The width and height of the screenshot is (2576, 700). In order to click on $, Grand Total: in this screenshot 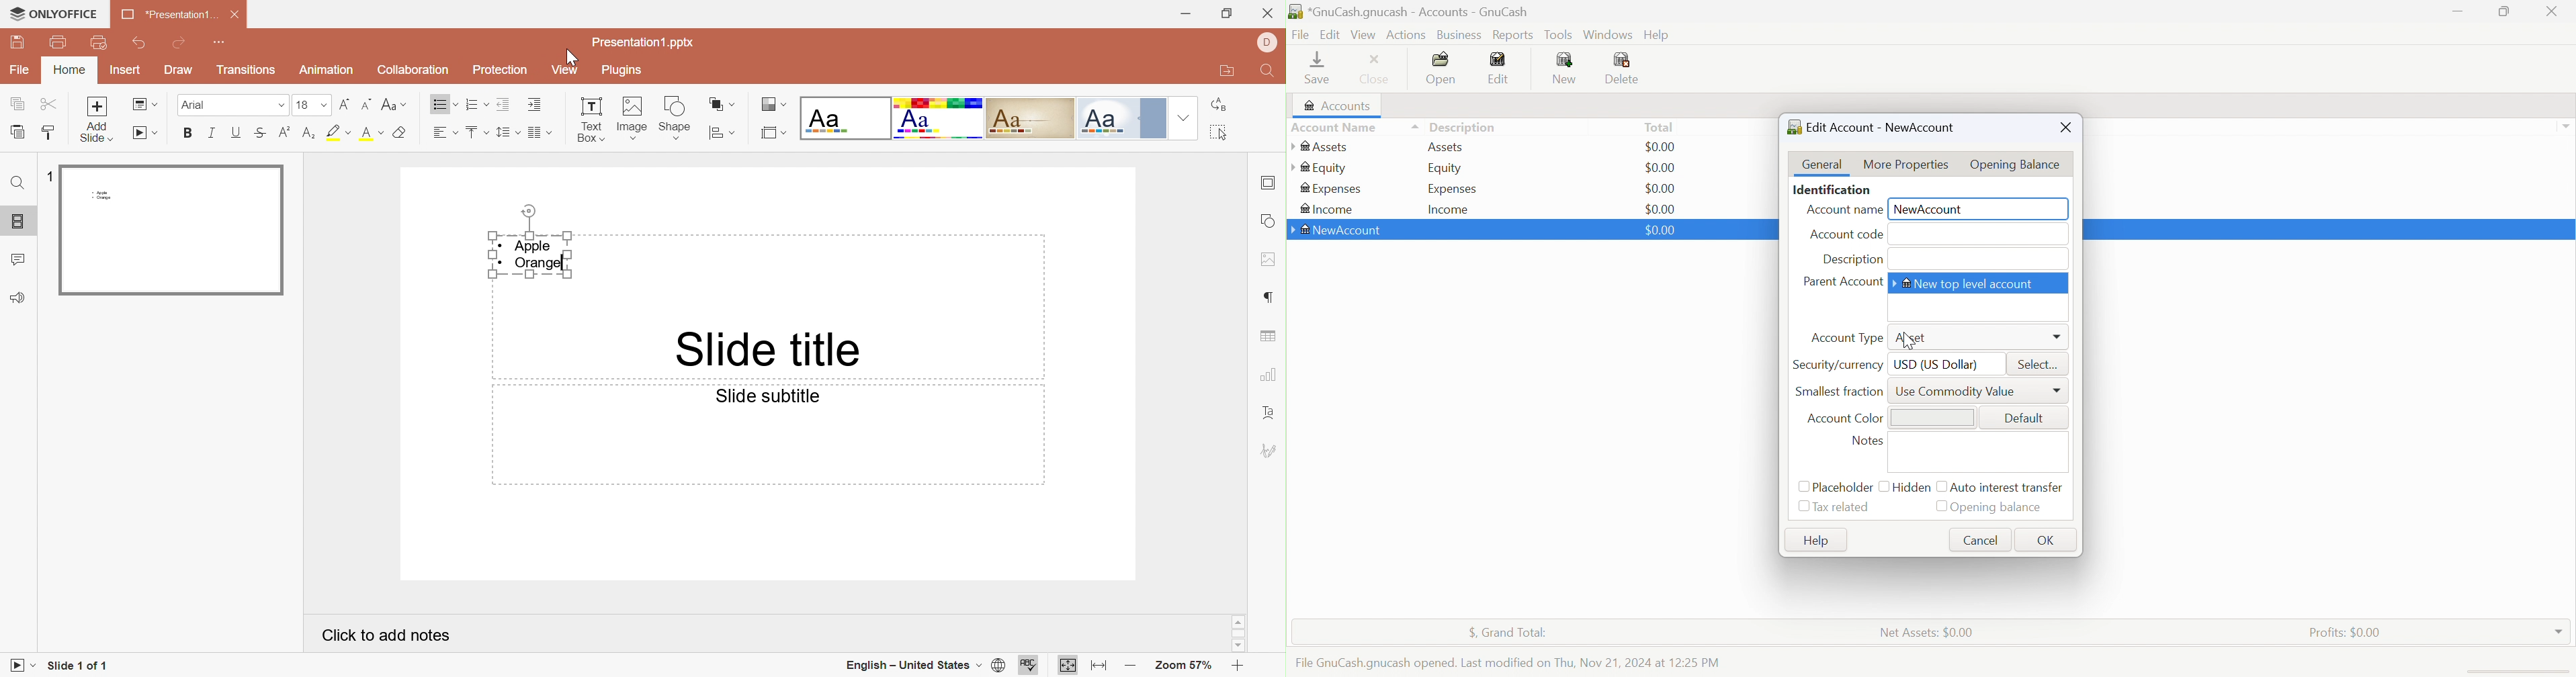, I will do `click(1515, 633)`.